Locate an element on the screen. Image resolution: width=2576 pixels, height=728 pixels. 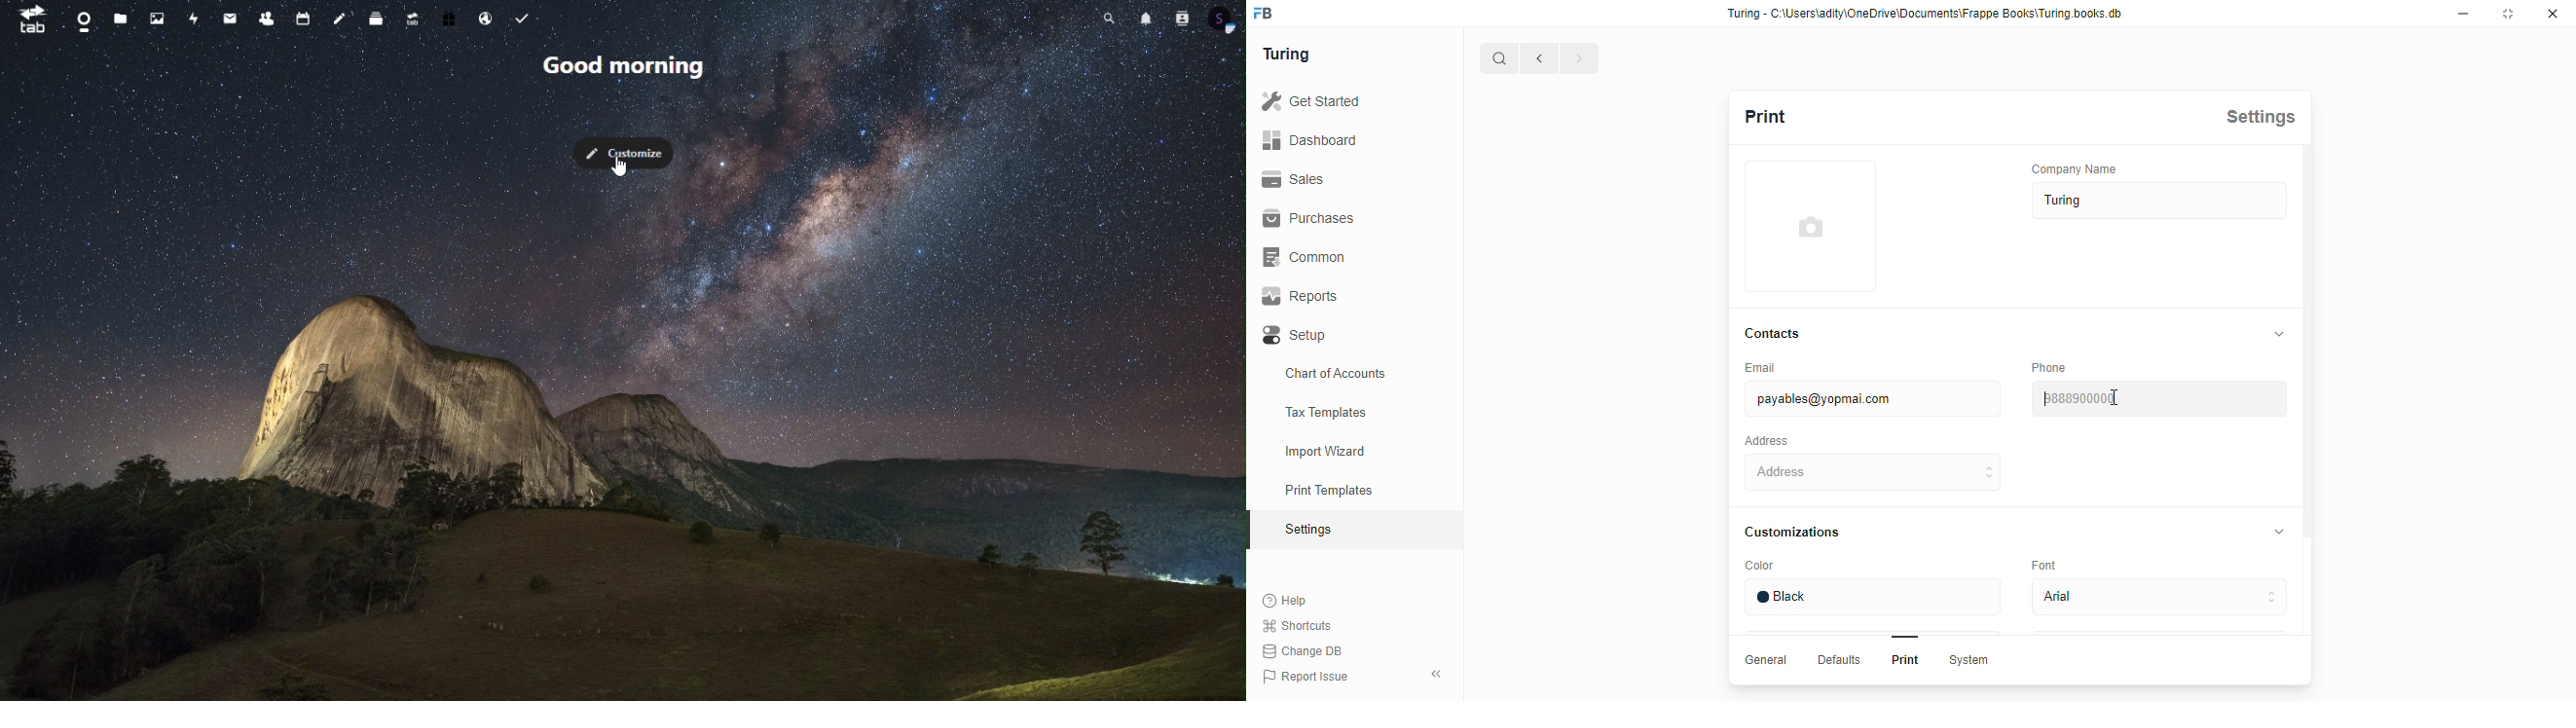
minimise is located at coordinates (2466, 13).